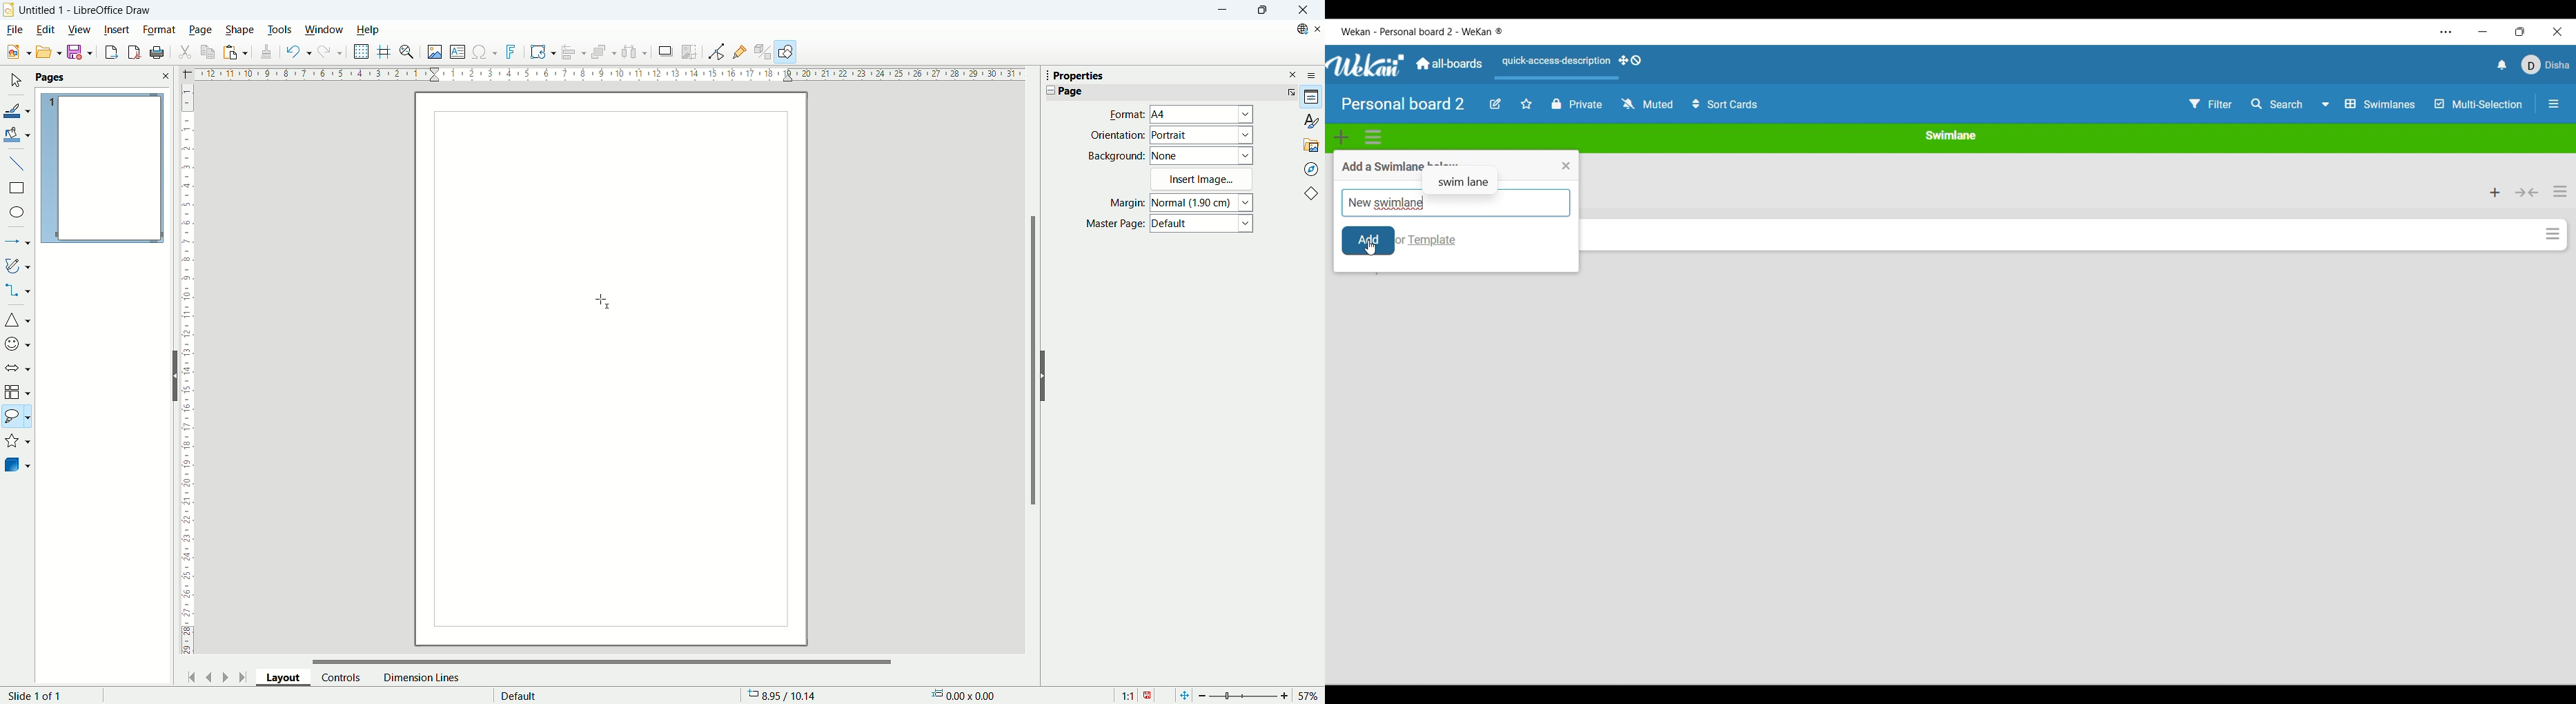  I want to click on pages, so click(102, 78).